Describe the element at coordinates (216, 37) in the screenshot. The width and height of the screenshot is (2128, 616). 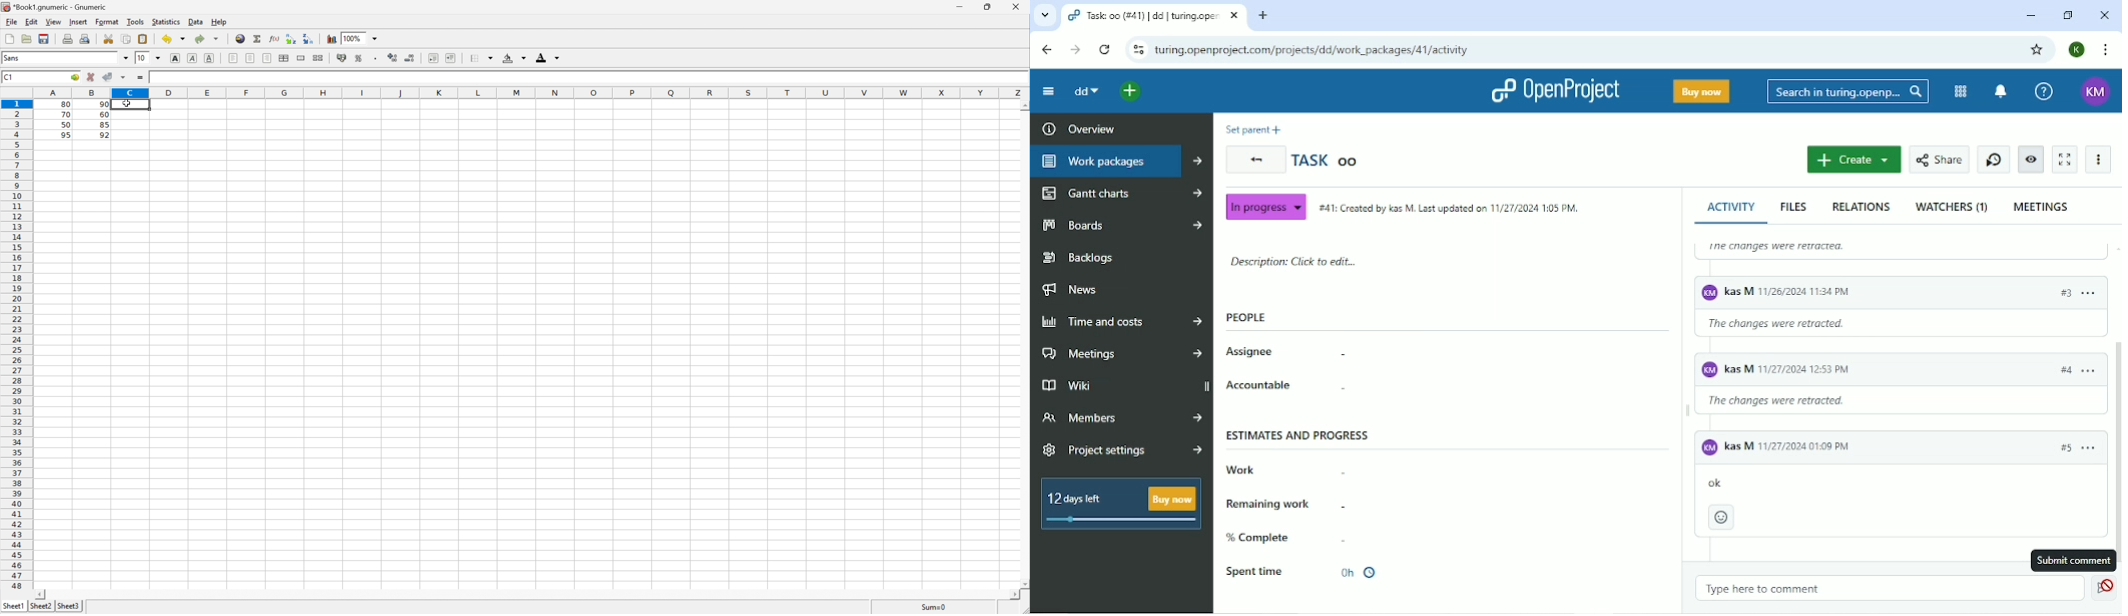
I see `Drop Down` at that location.